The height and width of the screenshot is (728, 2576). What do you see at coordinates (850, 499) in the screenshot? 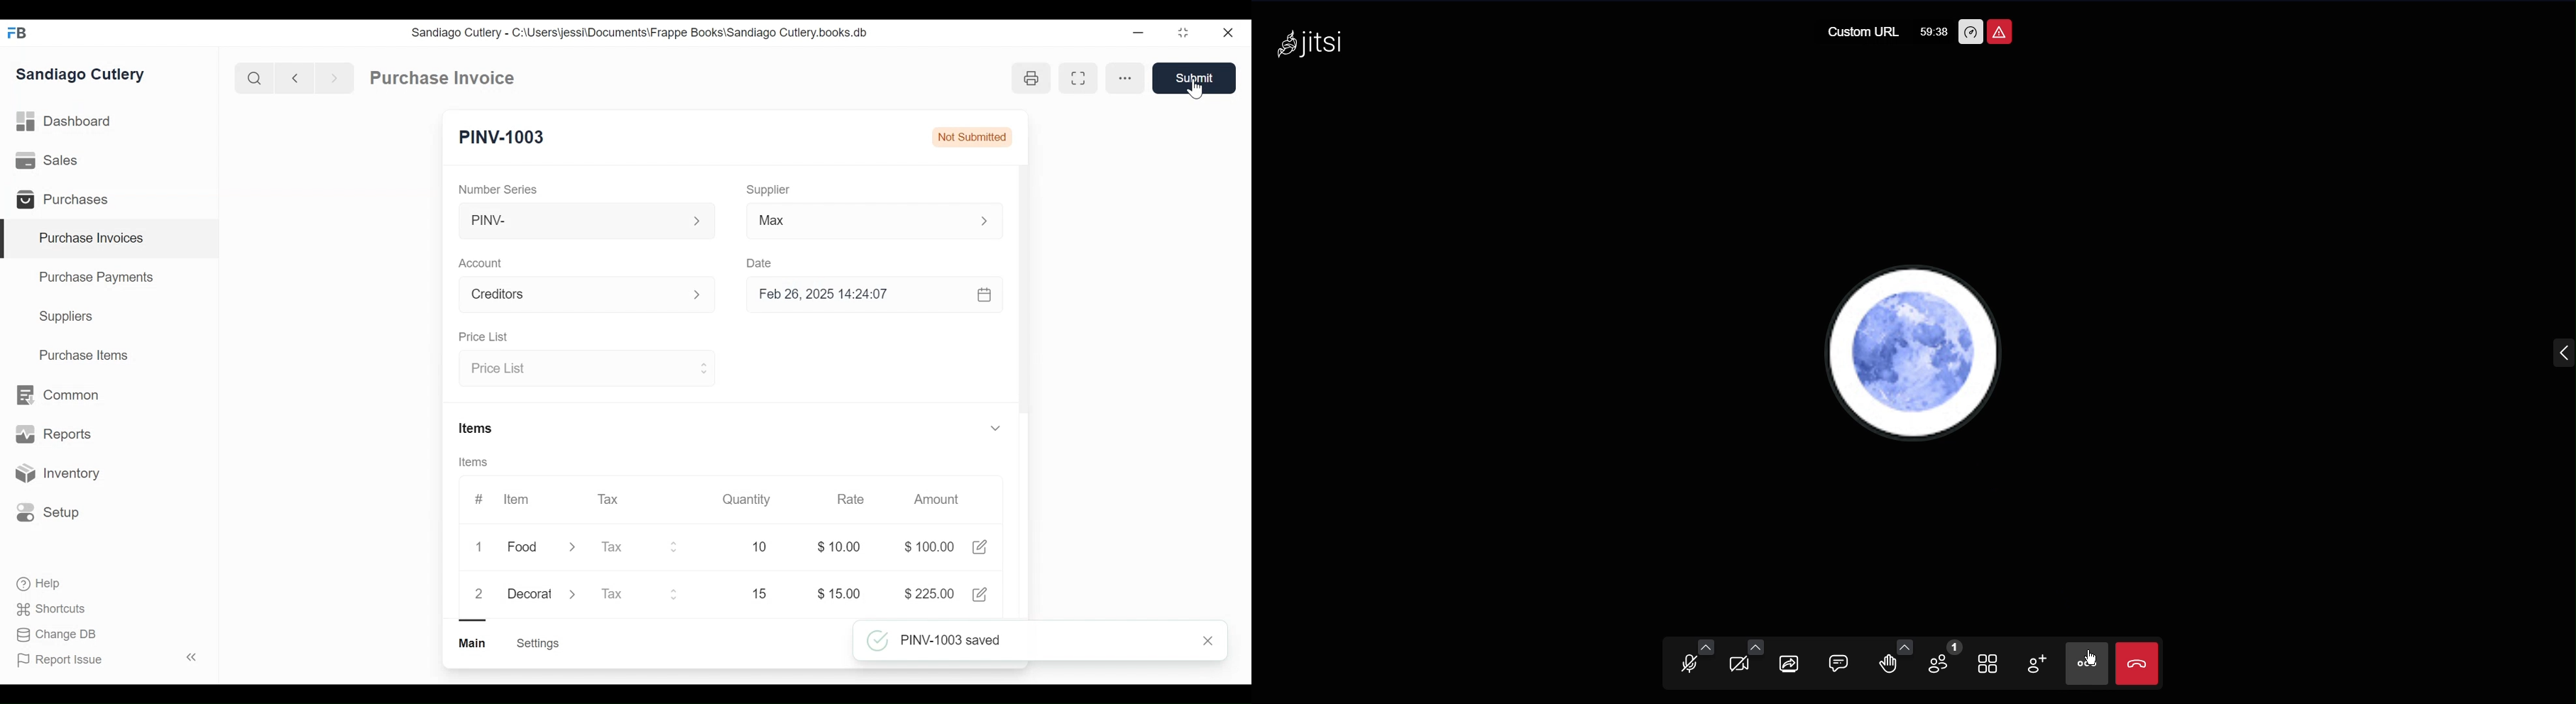
I see `Rate` at bounding box center [850, 499].